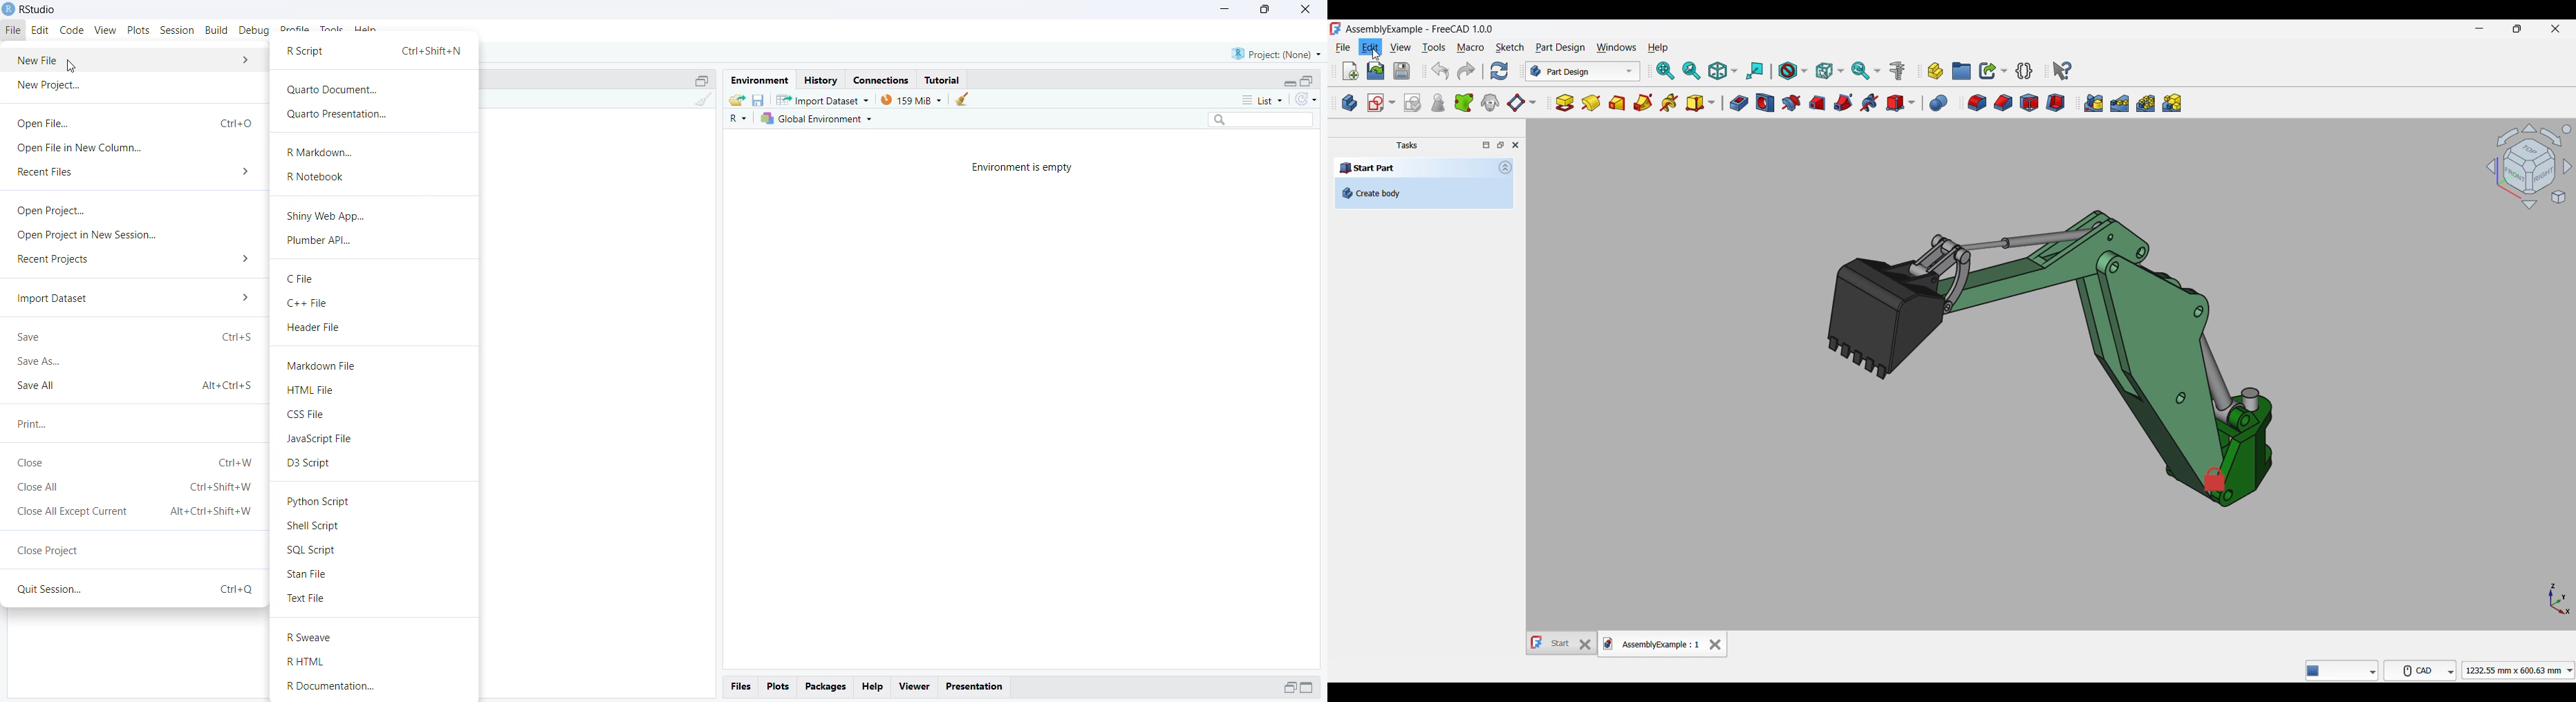 This screenshot has width=2576, height=728. I want to click on Close Project, so click(49, 548).